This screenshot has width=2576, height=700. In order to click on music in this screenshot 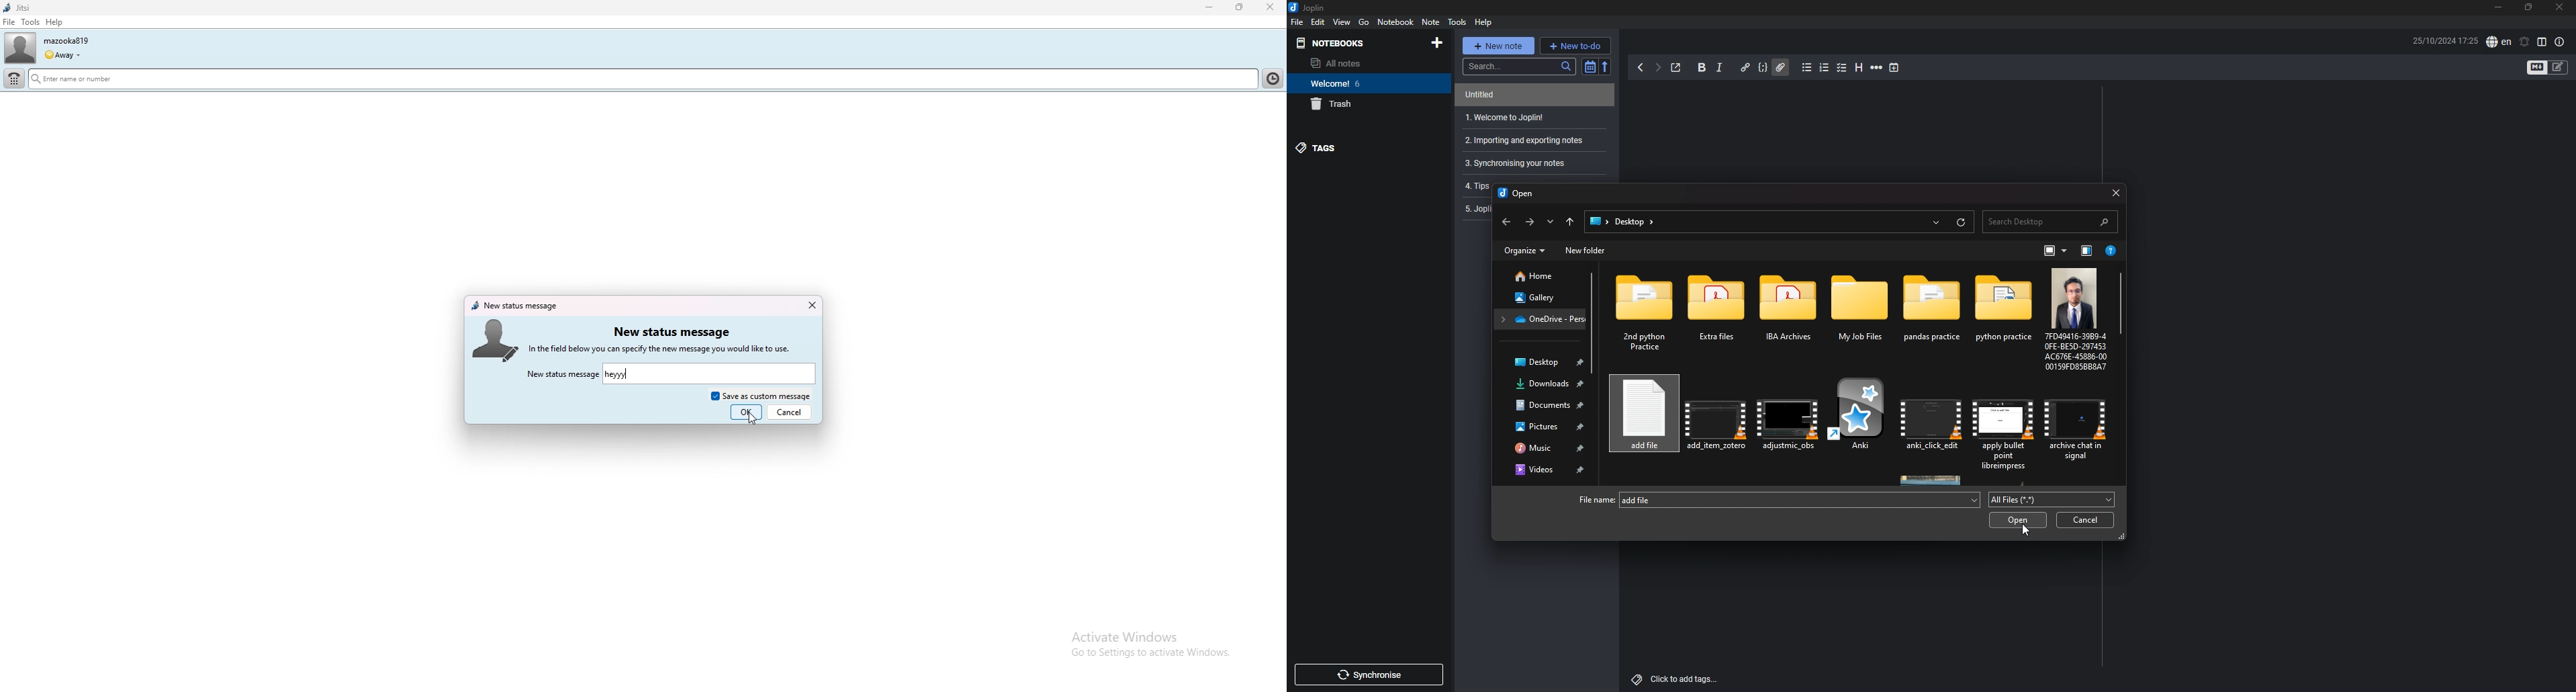, I will do `click(1547, 447)`.